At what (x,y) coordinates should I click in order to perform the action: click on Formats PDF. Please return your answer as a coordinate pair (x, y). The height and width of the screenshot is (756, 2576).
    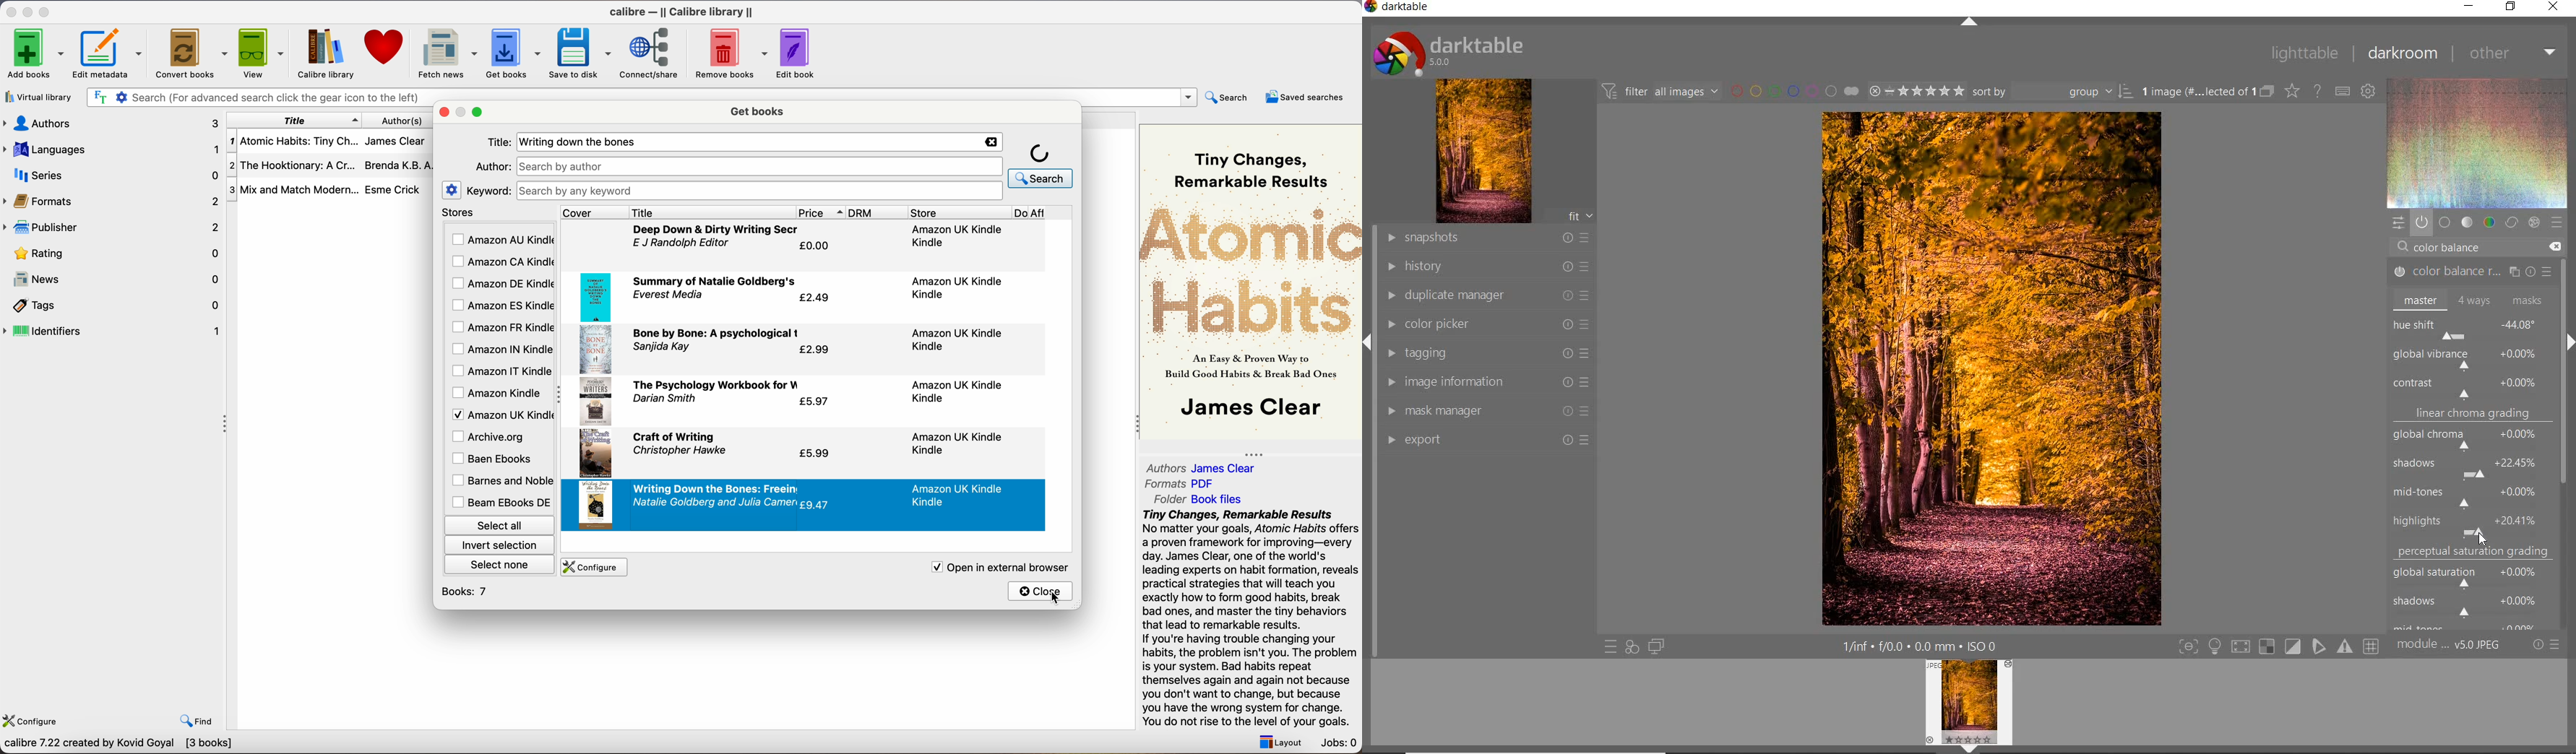
    Looking at the image, I should click on (1181, 484).